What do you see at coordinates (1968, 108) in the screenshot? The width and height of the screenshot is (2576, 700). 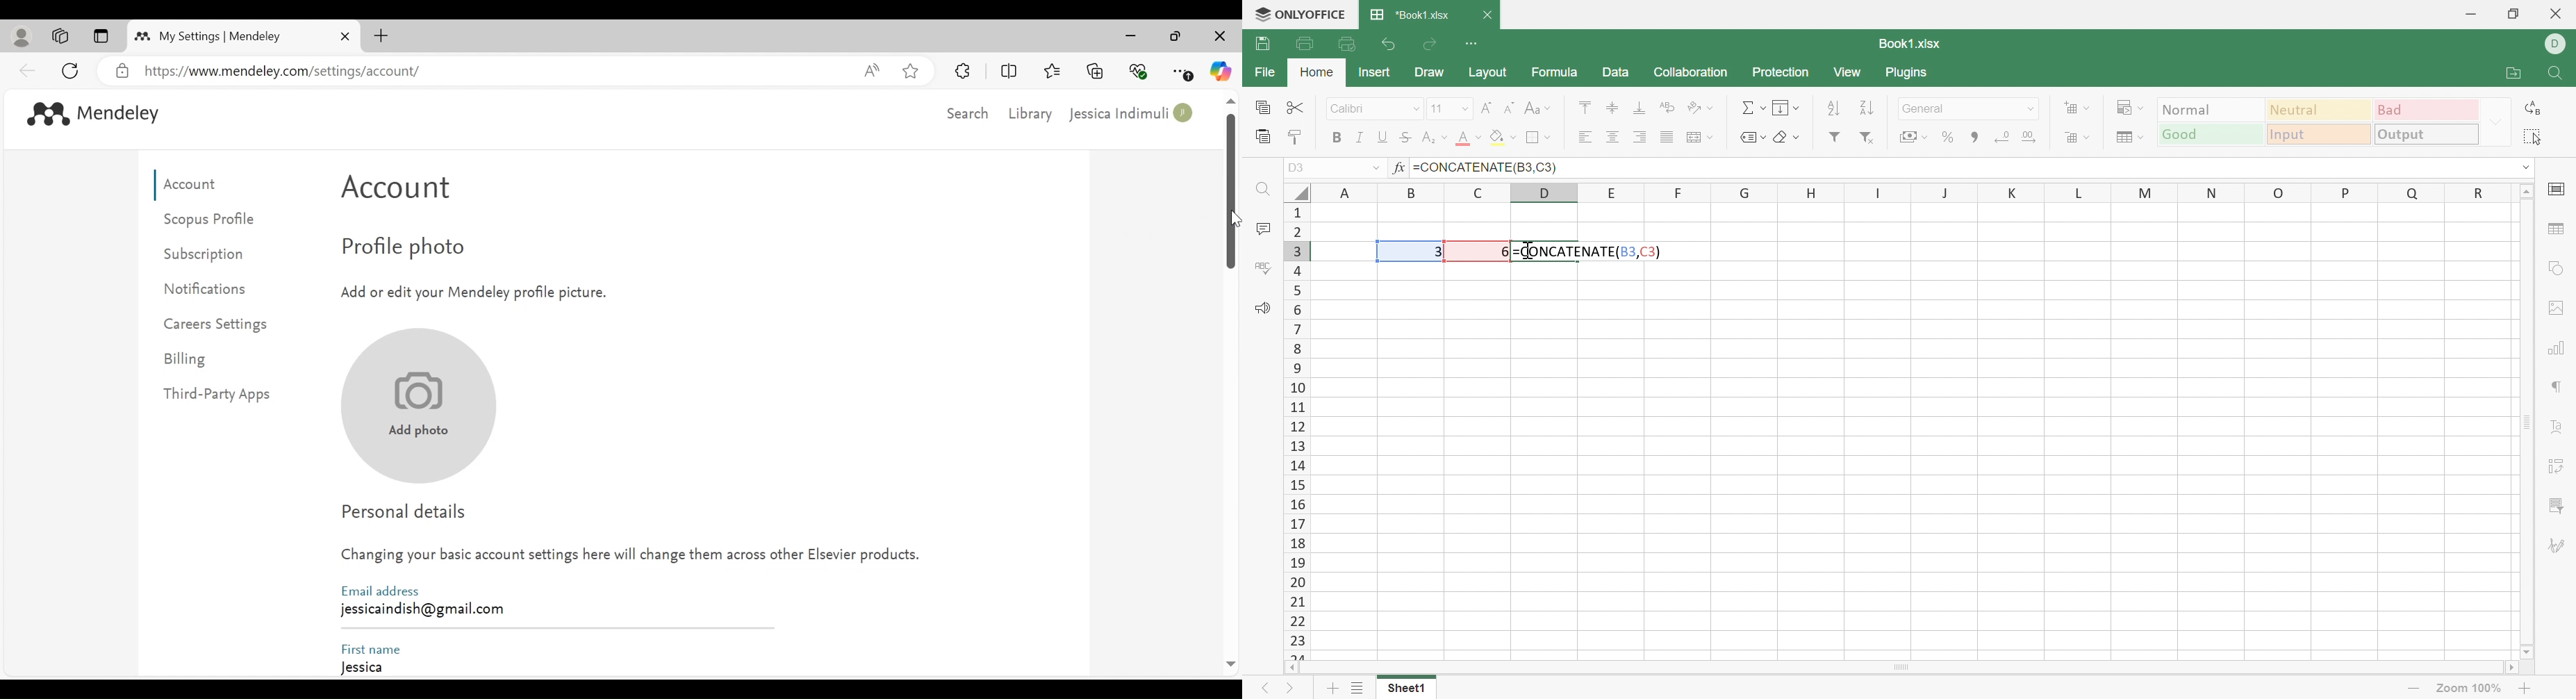 I see `Number format` at bounding box center [1968, 108].